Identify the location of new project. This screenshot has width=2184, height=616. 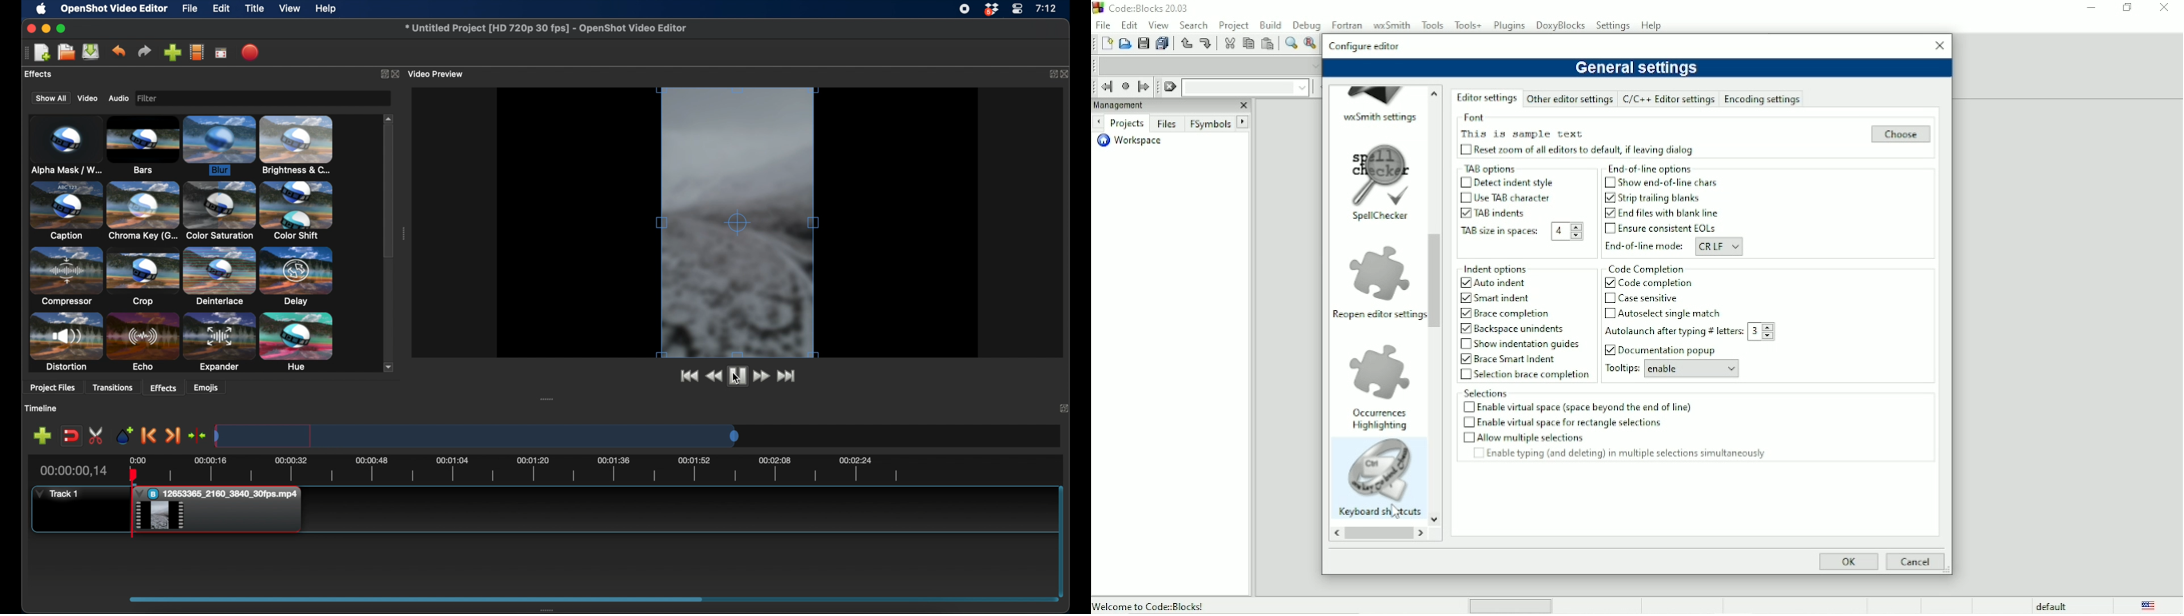
(42, 53).